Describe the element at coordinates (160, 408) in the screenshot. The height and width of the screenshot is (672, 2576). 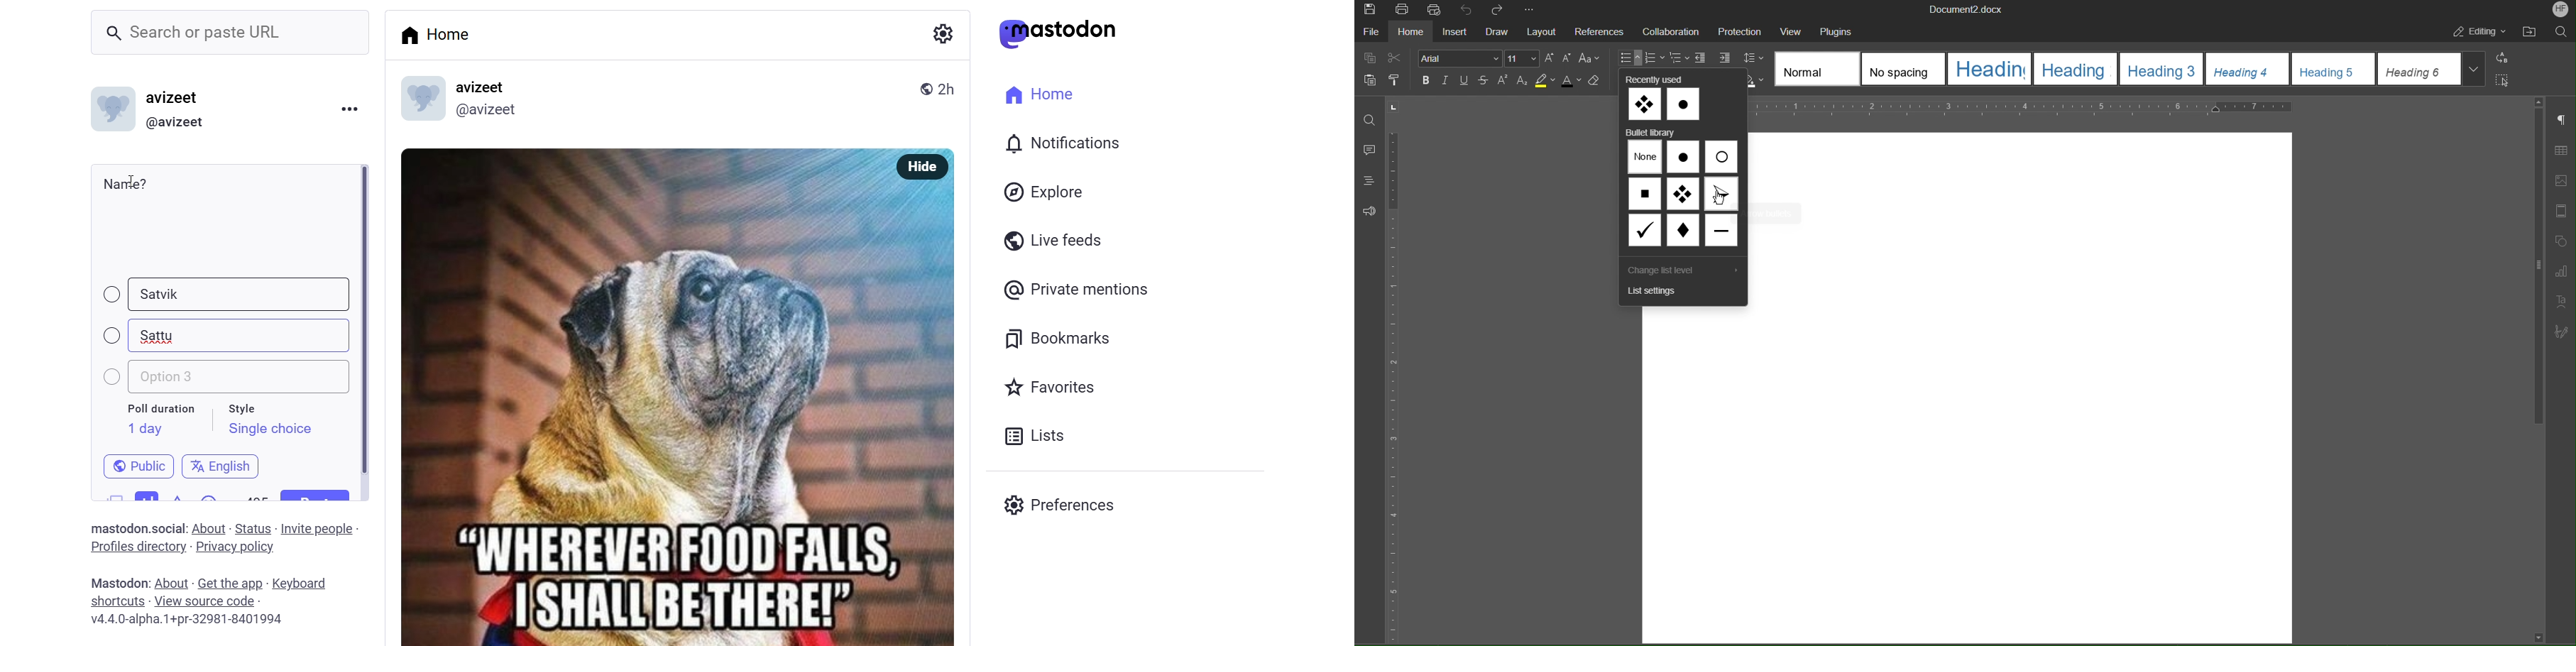
I see `duration` at that location.